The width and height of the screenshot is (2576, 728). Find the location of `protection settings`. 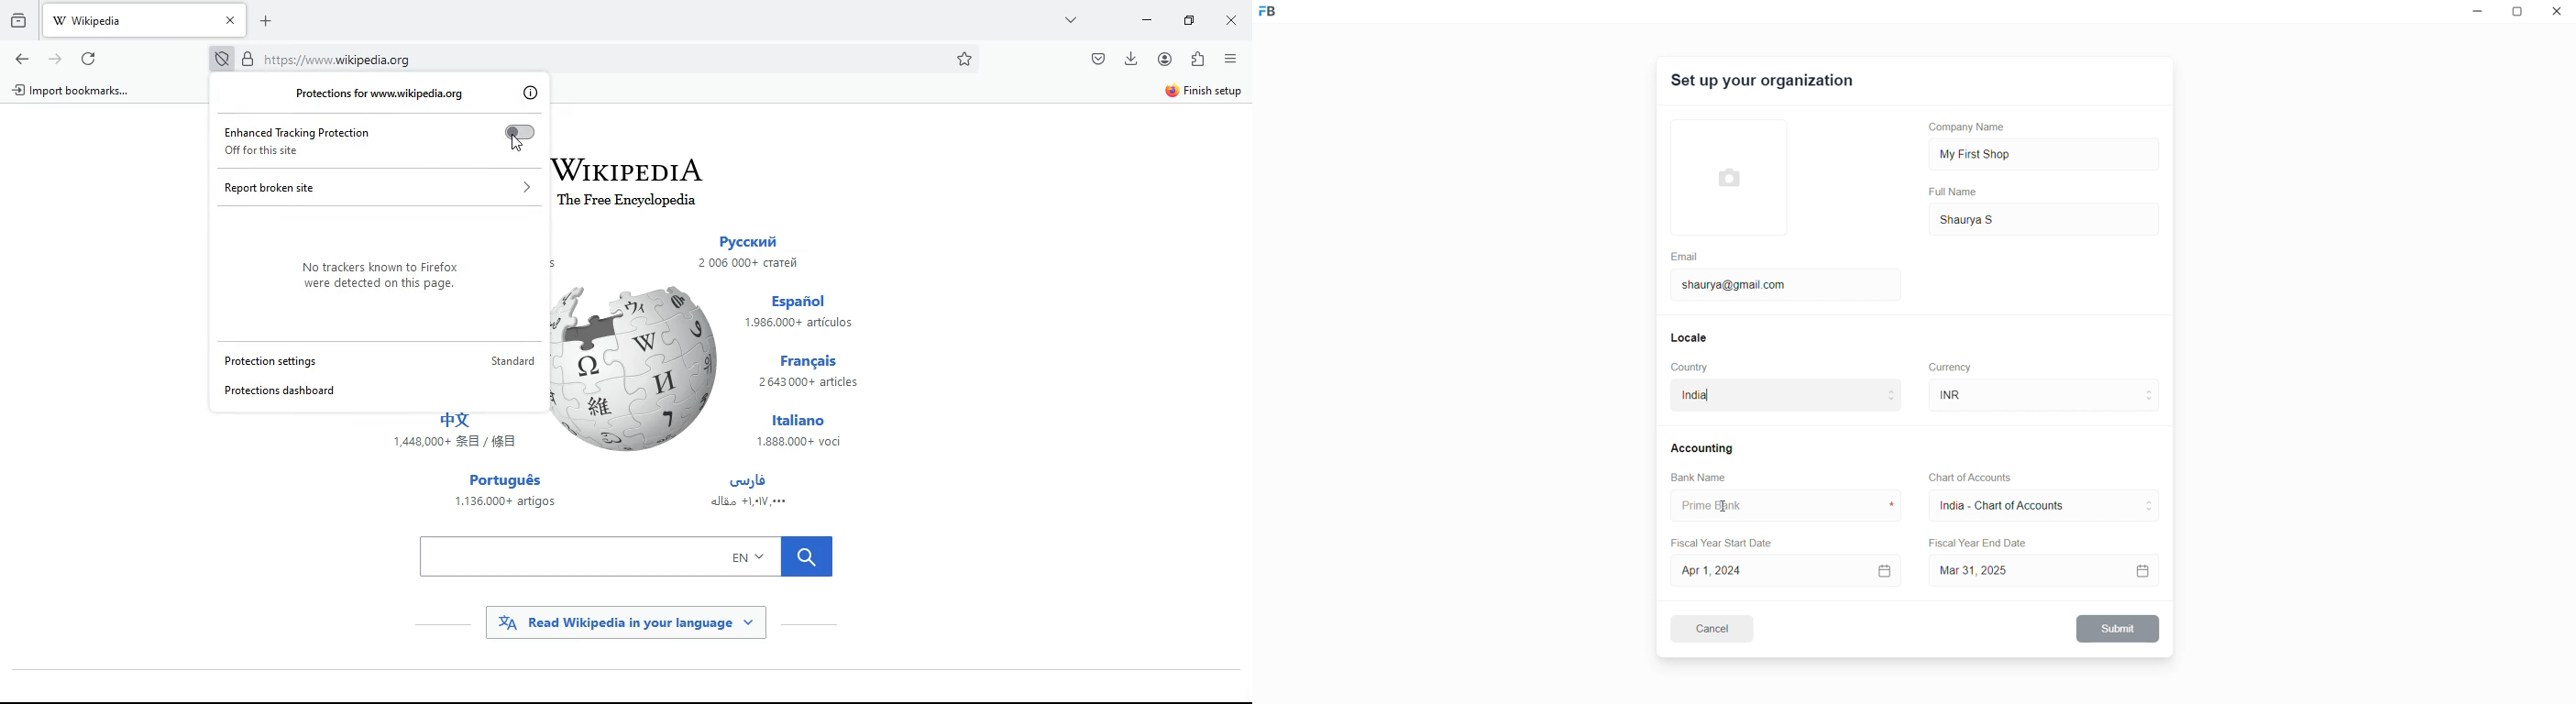

protection settings is located at coordinates (280, 358).